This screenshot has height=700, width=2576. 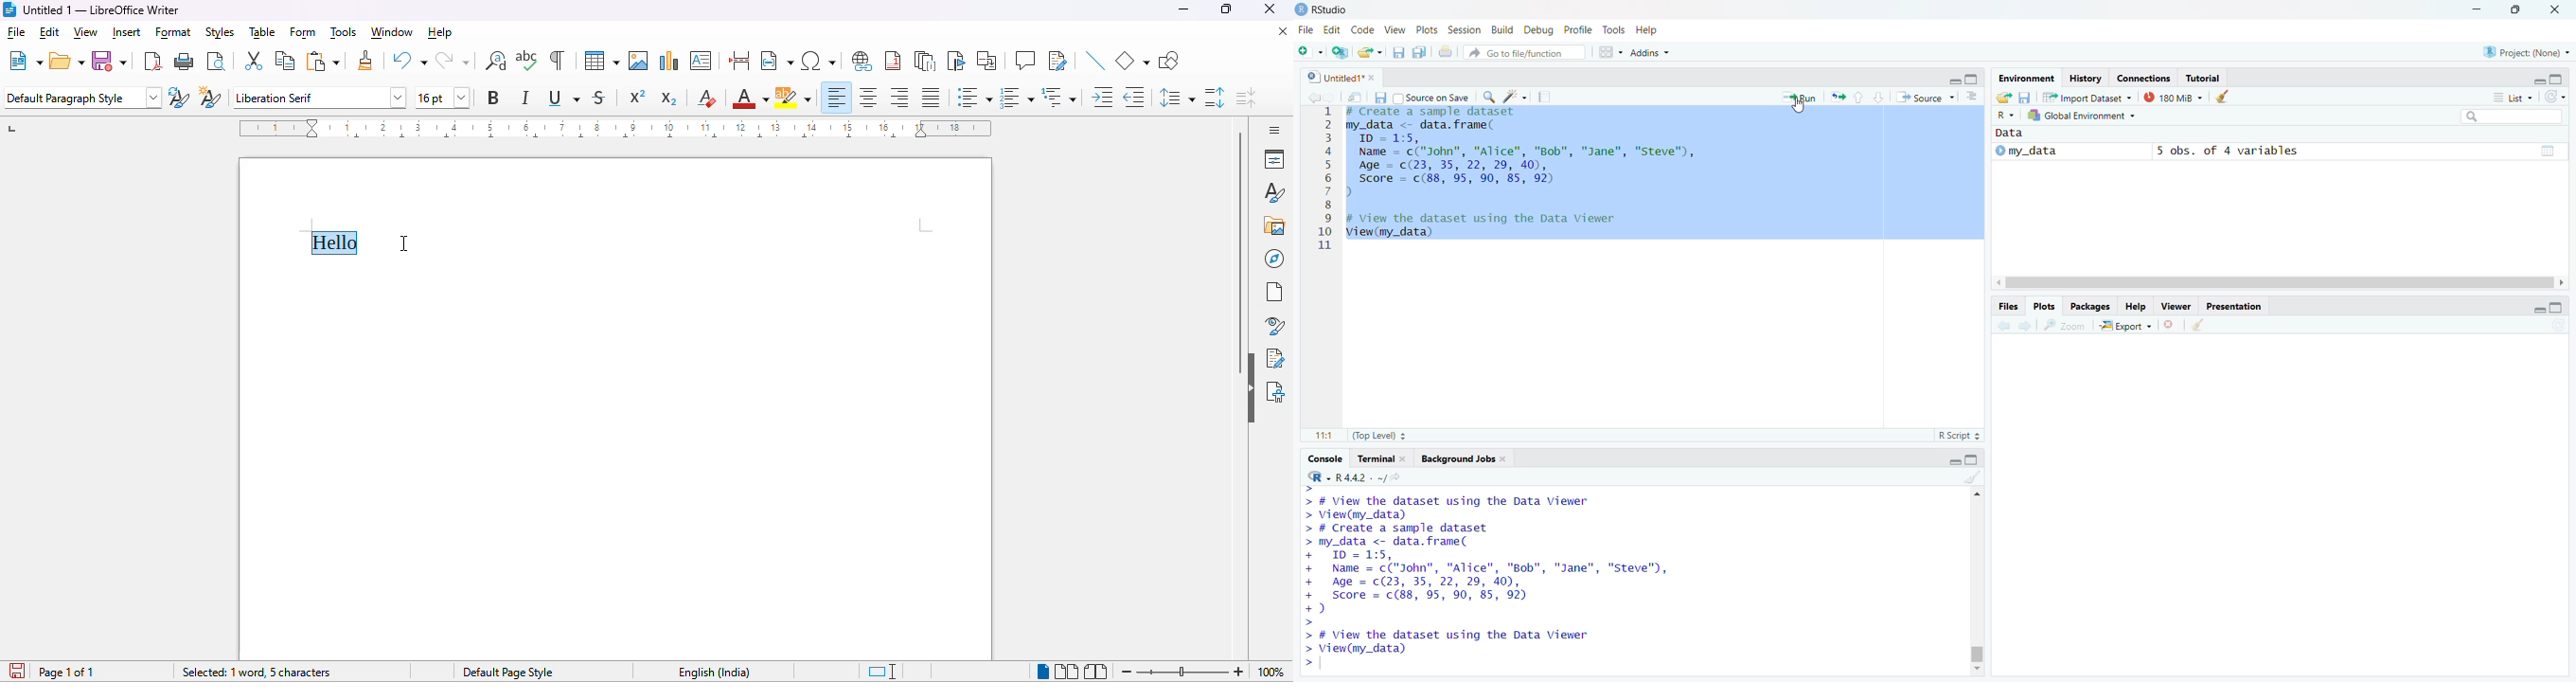 What do you see at coordinates (1500, 578) in the screenshot?
I see `> # View the dataset using the Data Viewer
> View(my_data)

> # Create a sample dataset

> my_data <- data. frame(

+ ID = 1:5,

+ Name = c("John", "Alice", "Bob", "Jane", "Steve",
+ Age = c(23, 35, 22, 29, 40),

+ Score = c(88, 95, 90, 85, 92)

+)

>

> # View the dataset using the Data Viewer
> View(my_data)

>` at bounding box center [1500, 578].